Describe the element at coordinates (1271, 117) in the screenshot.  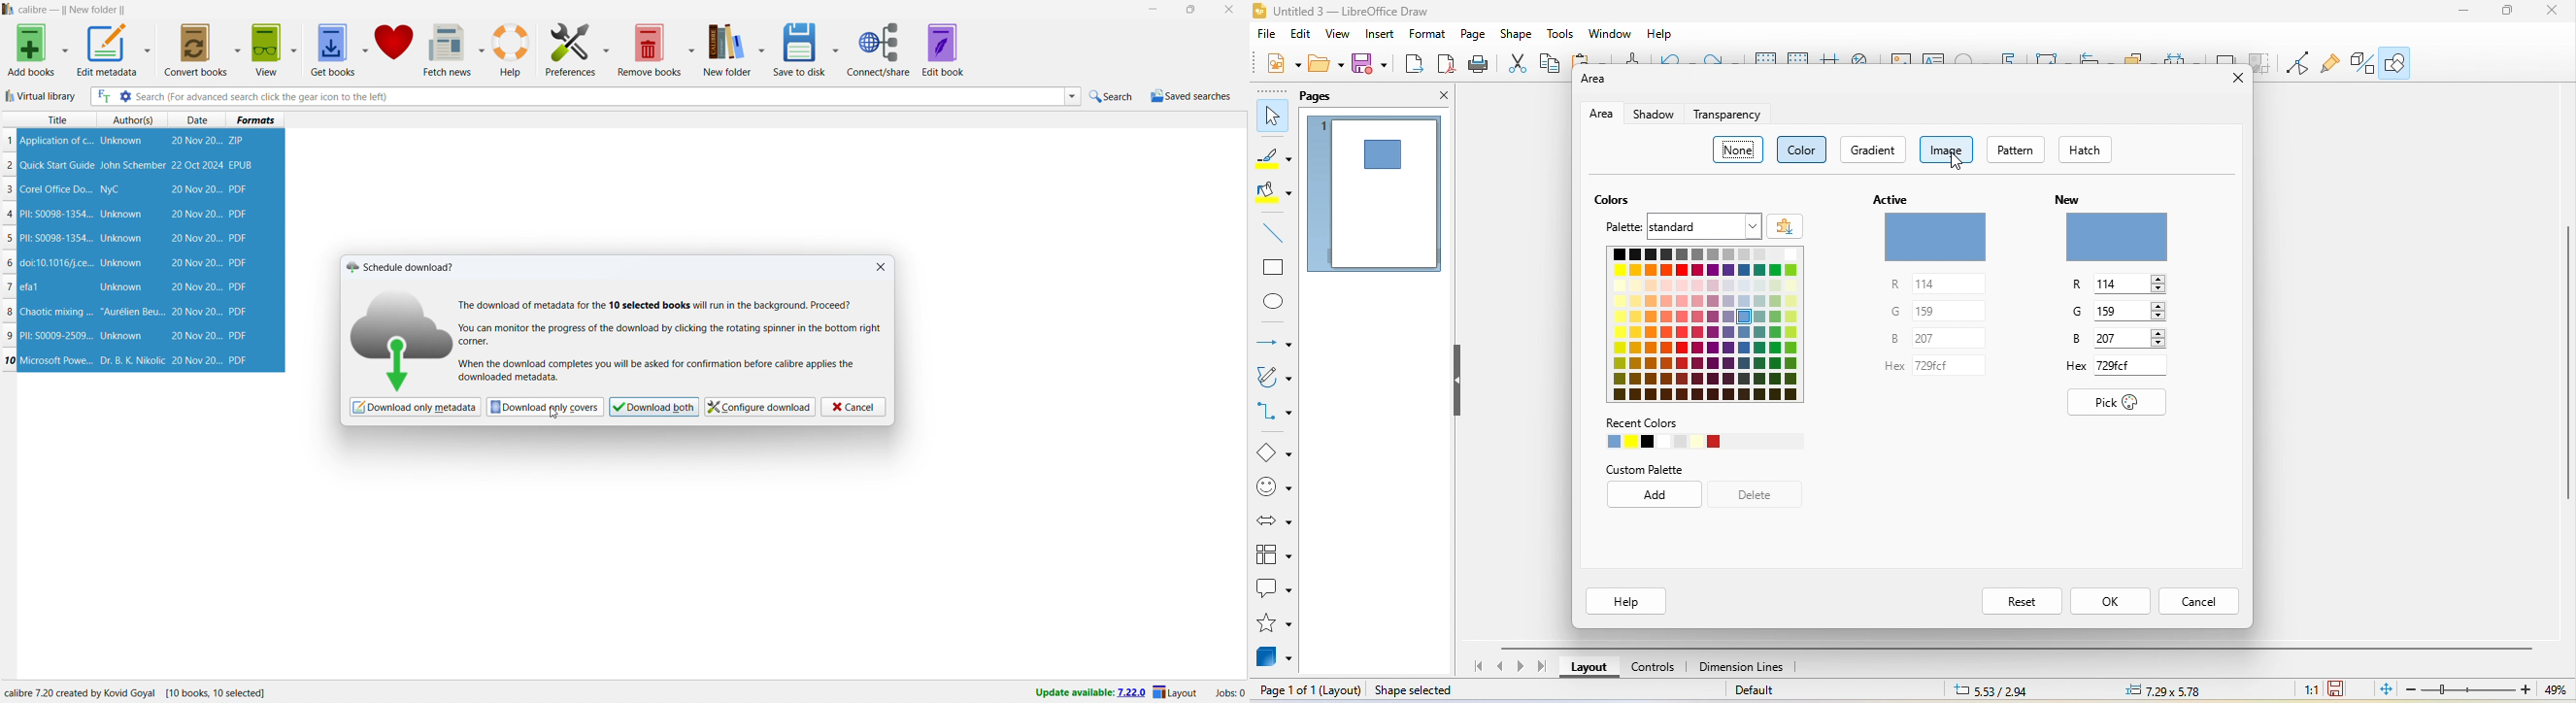
I see `select` at that location.